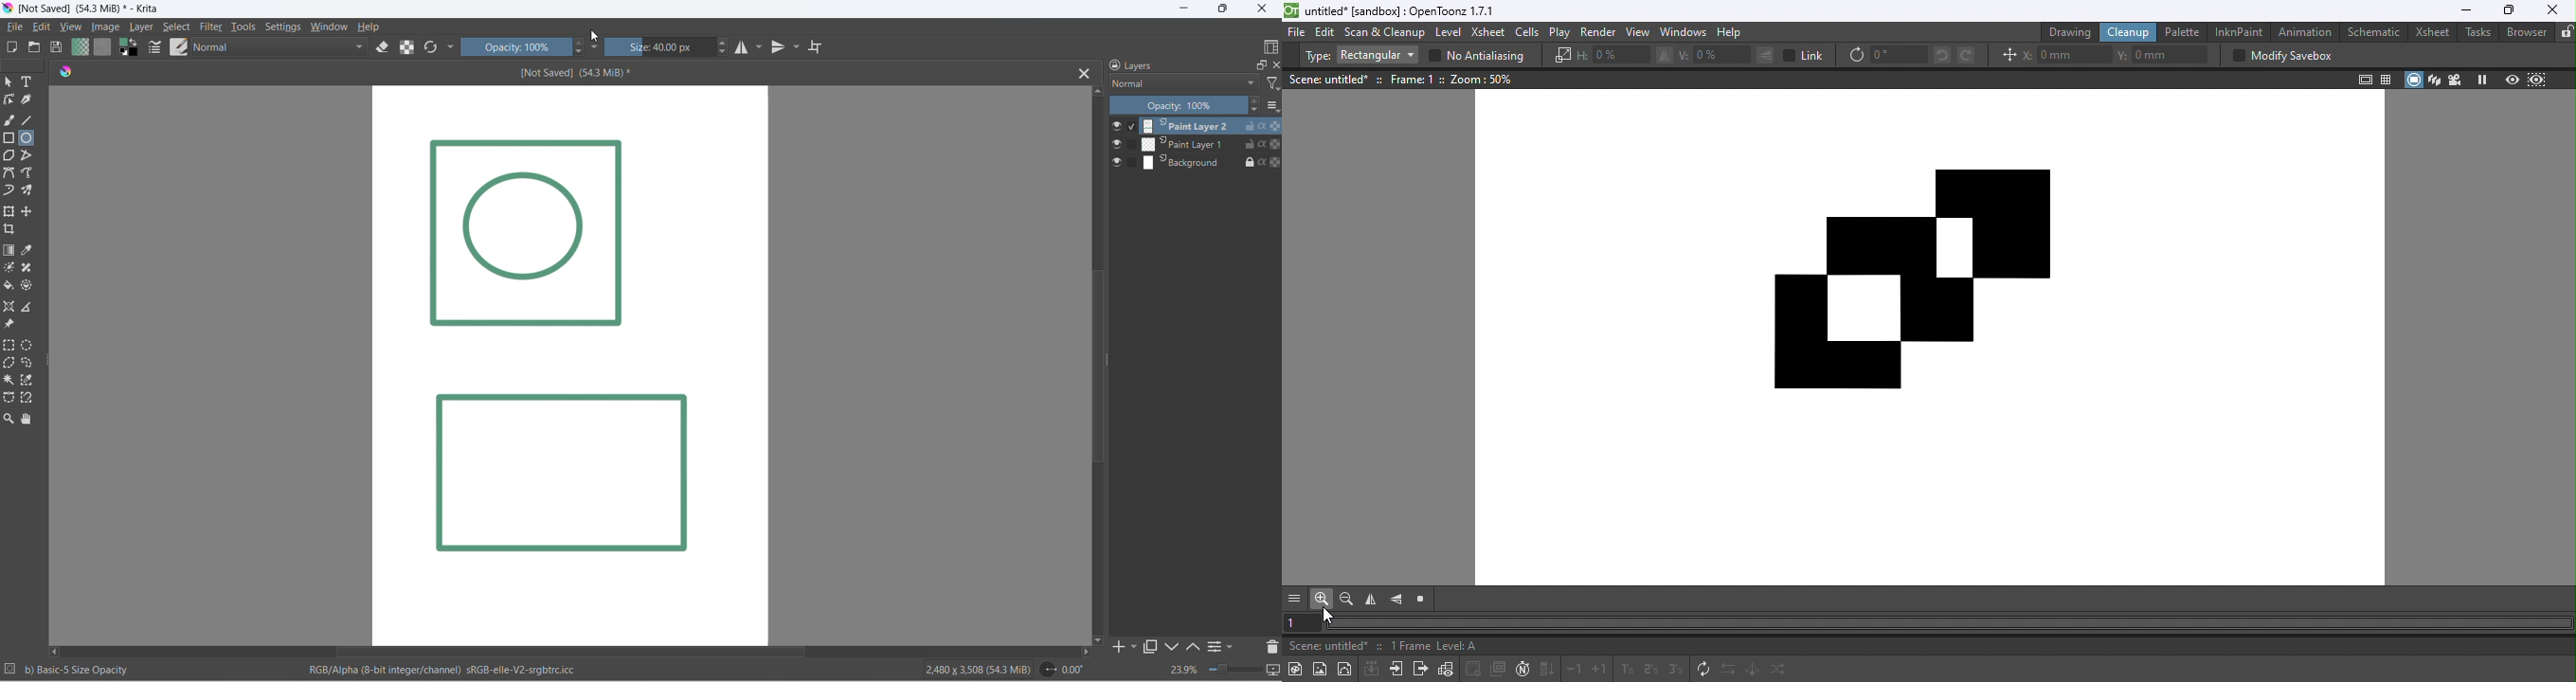 The height and width of the screenshot is (700, 2576). What do you see at coordinates (528, 238) in the screenshot?
I see `Image Layer 1` at bounding box center [528, 238].